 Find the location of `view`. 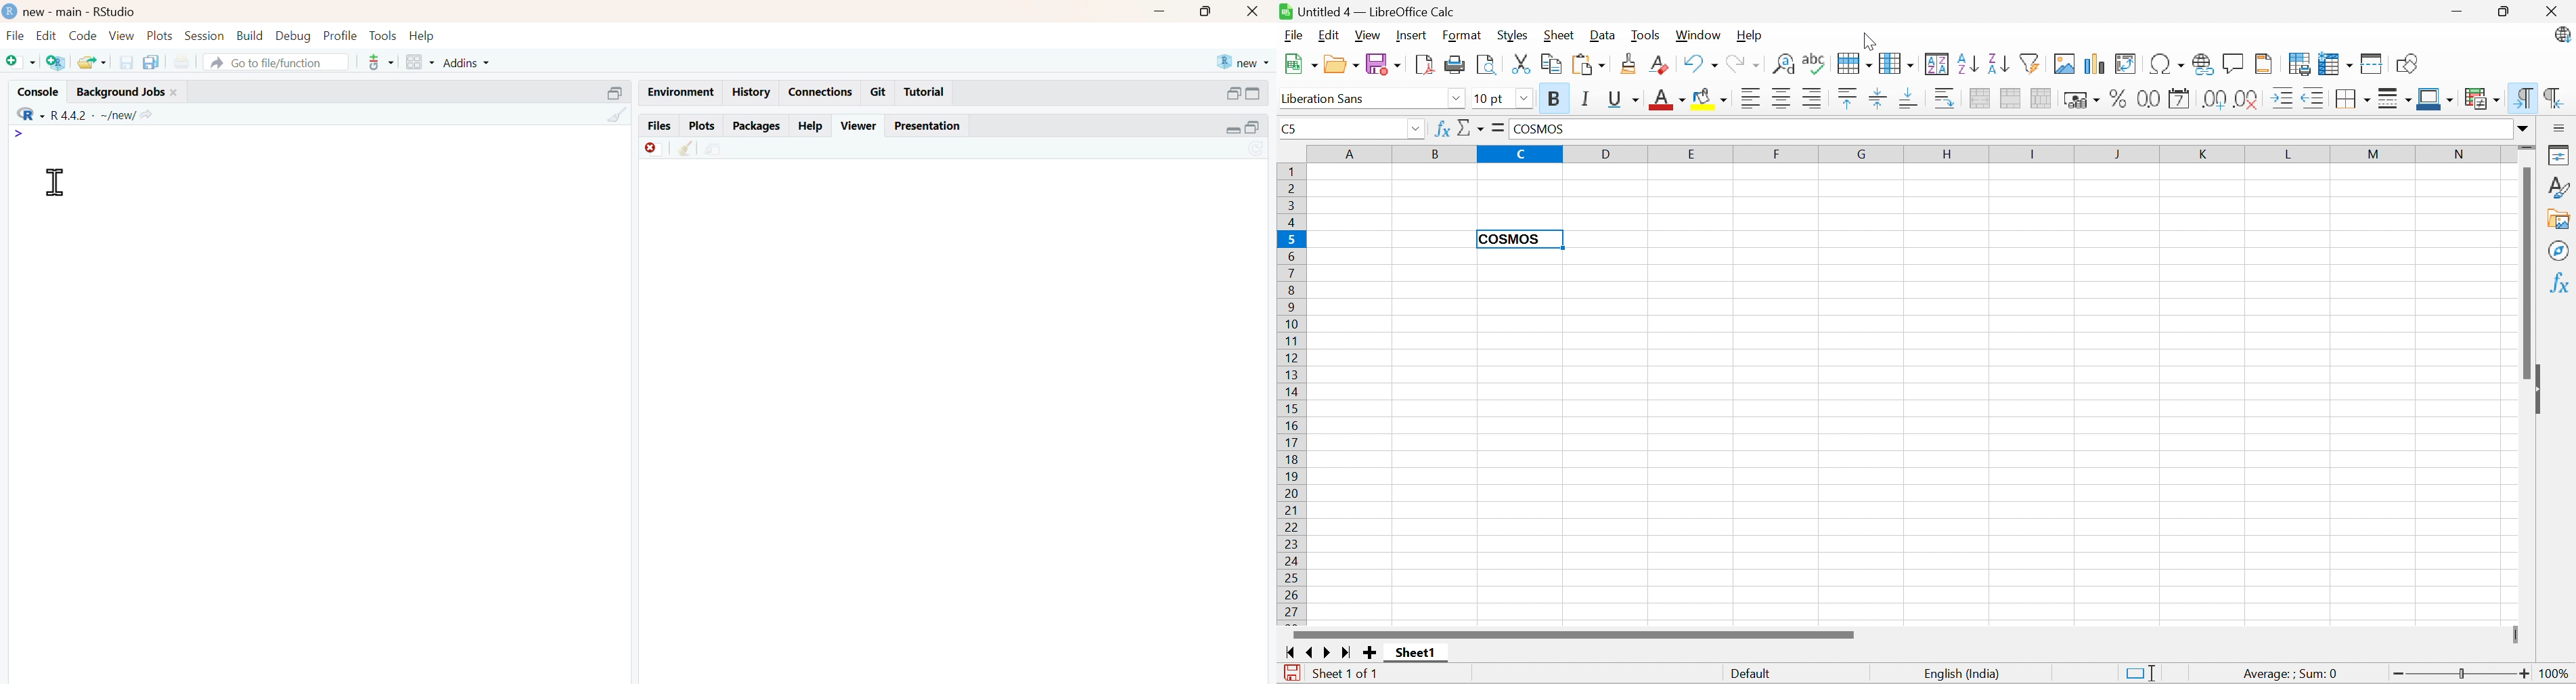

view is located at coordinates (122, 37).